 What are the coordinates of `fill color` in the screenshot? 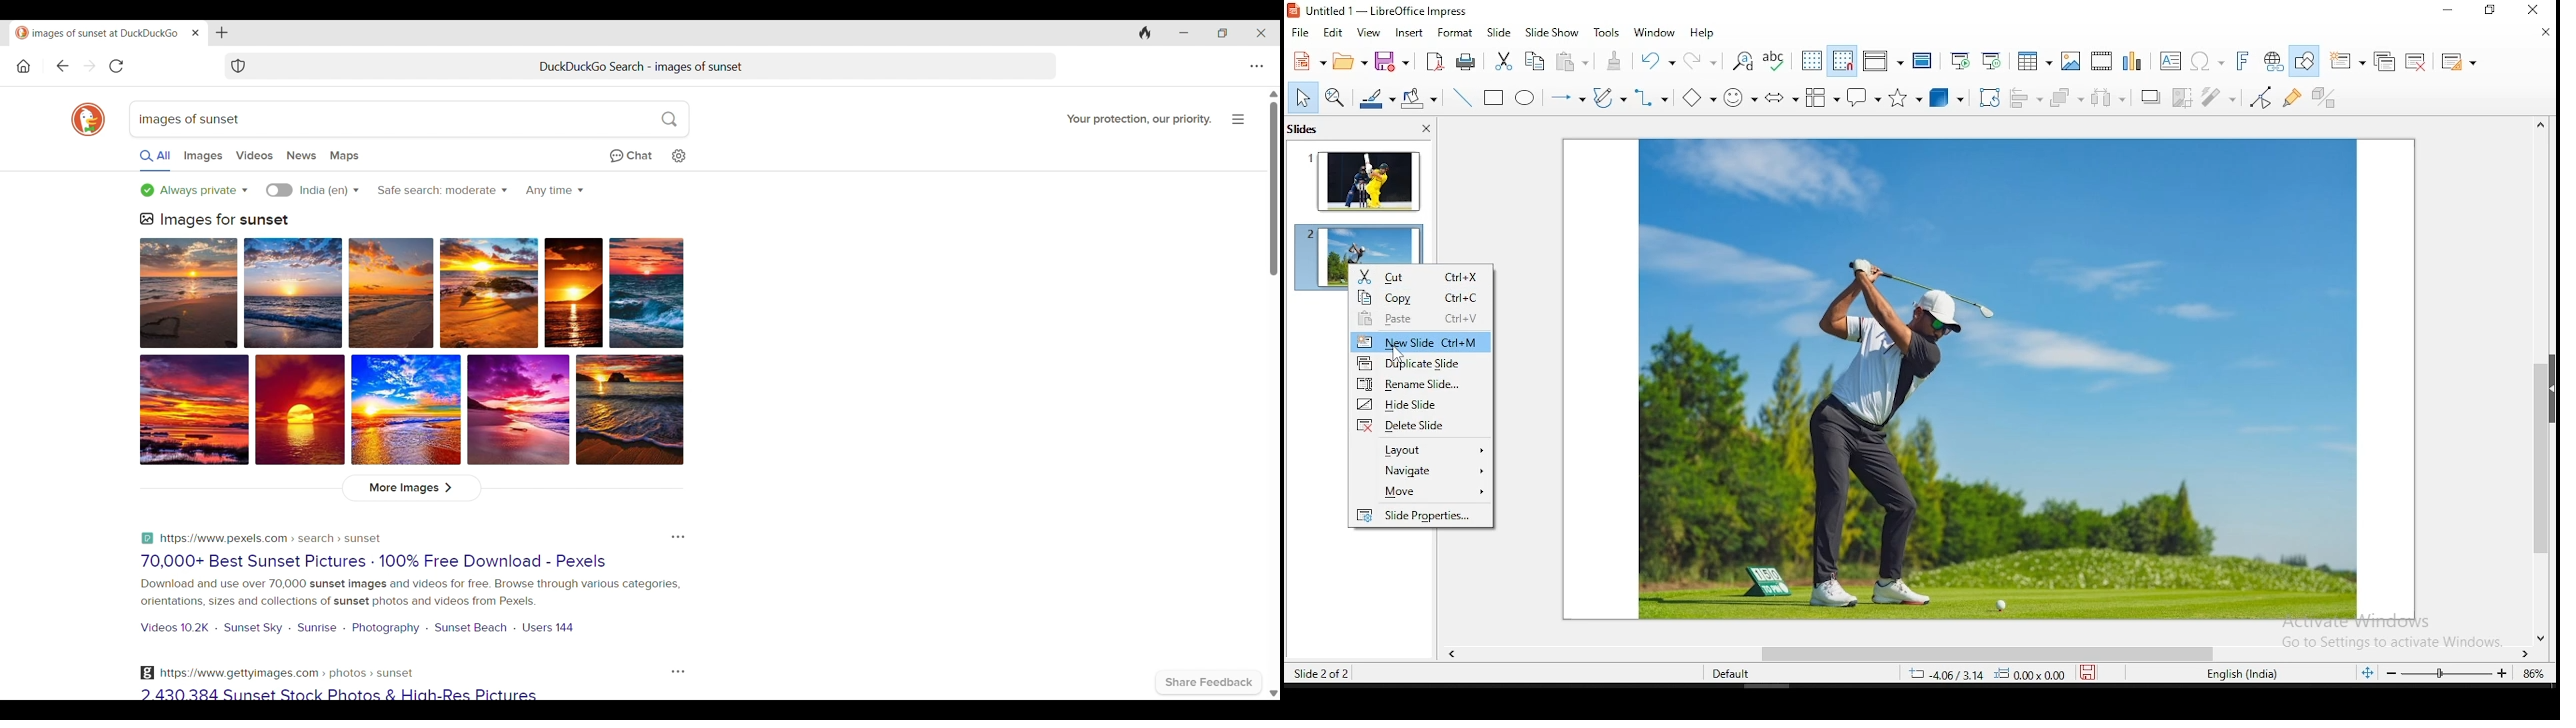 It's located at (1416, 98).